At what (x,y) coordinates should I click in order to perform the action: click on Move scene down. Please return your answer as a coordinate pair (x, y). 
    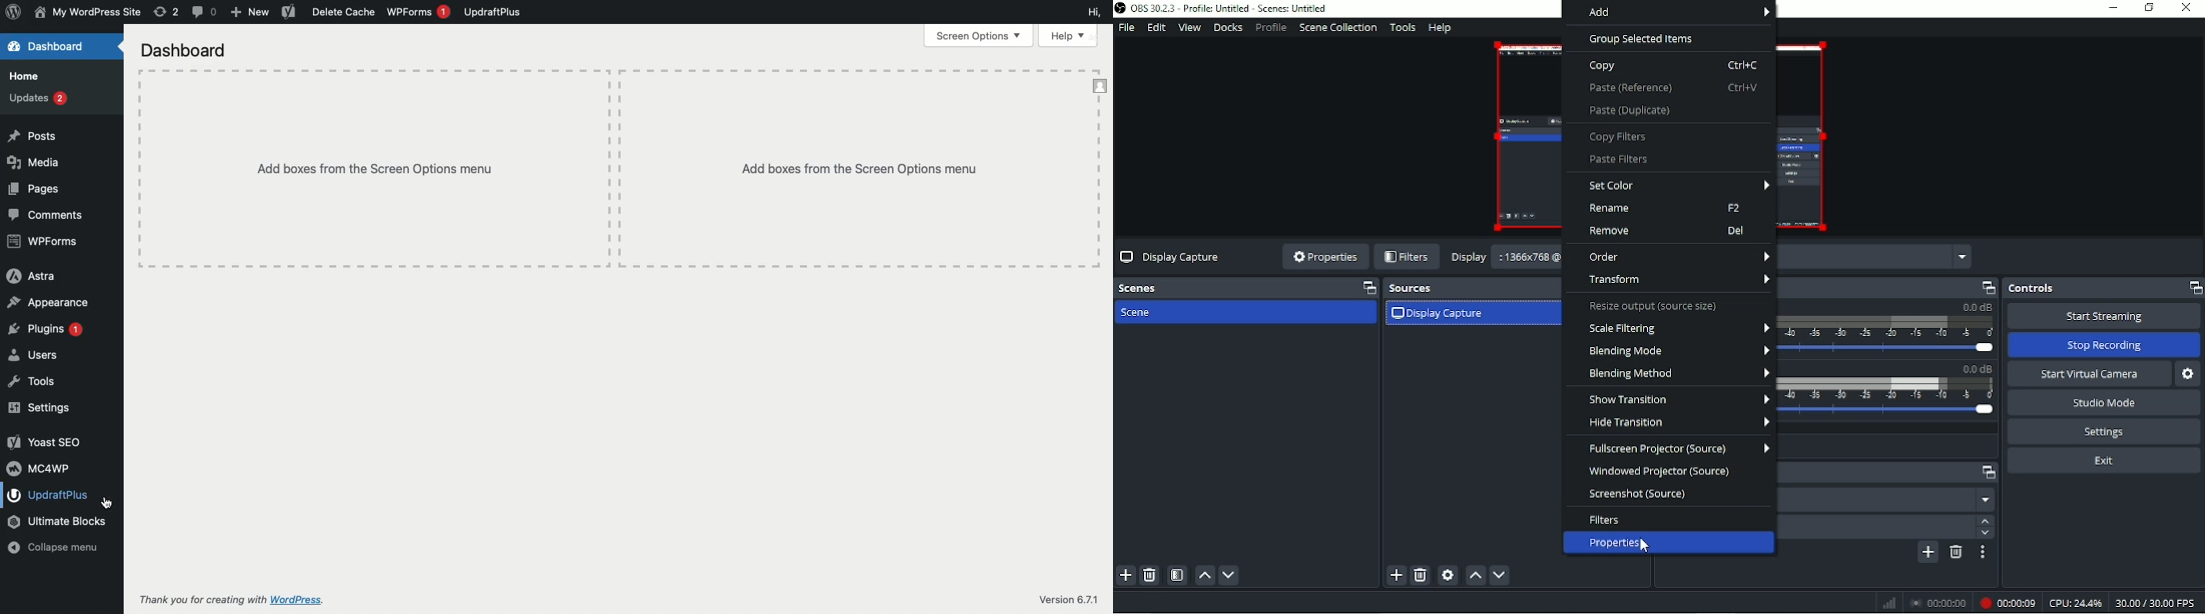
    Looking at the image, I should click on (1229, 575).